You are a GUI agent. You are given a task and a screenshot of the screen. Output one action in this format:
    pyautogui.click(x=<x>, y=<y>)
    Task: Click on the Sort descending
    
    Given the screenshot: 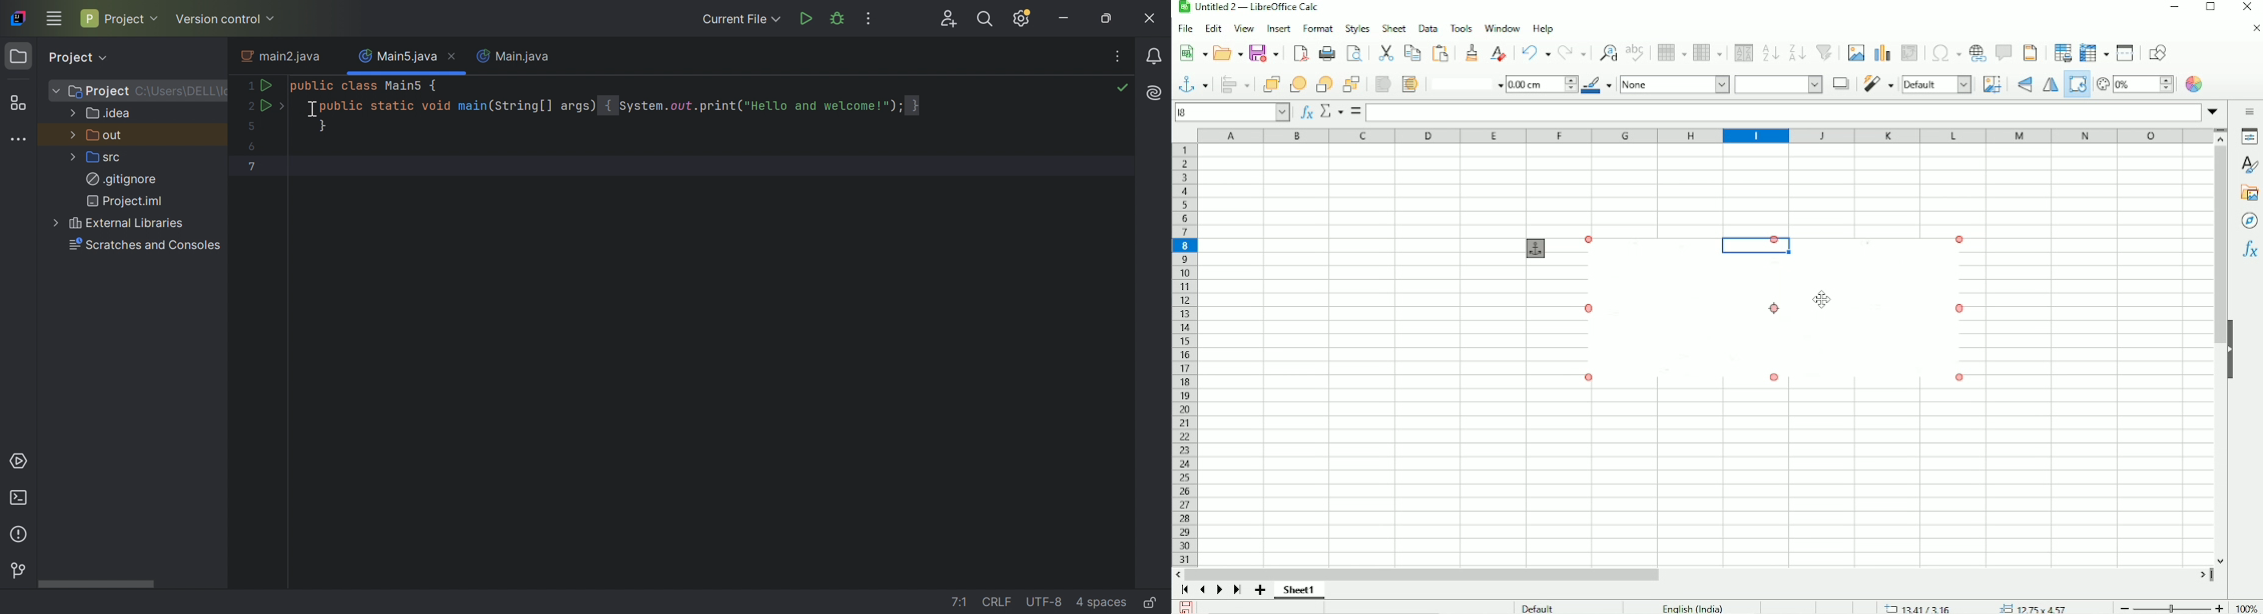 What is the action you would take?
    pyautogui.click(x=1797, y=52)
    